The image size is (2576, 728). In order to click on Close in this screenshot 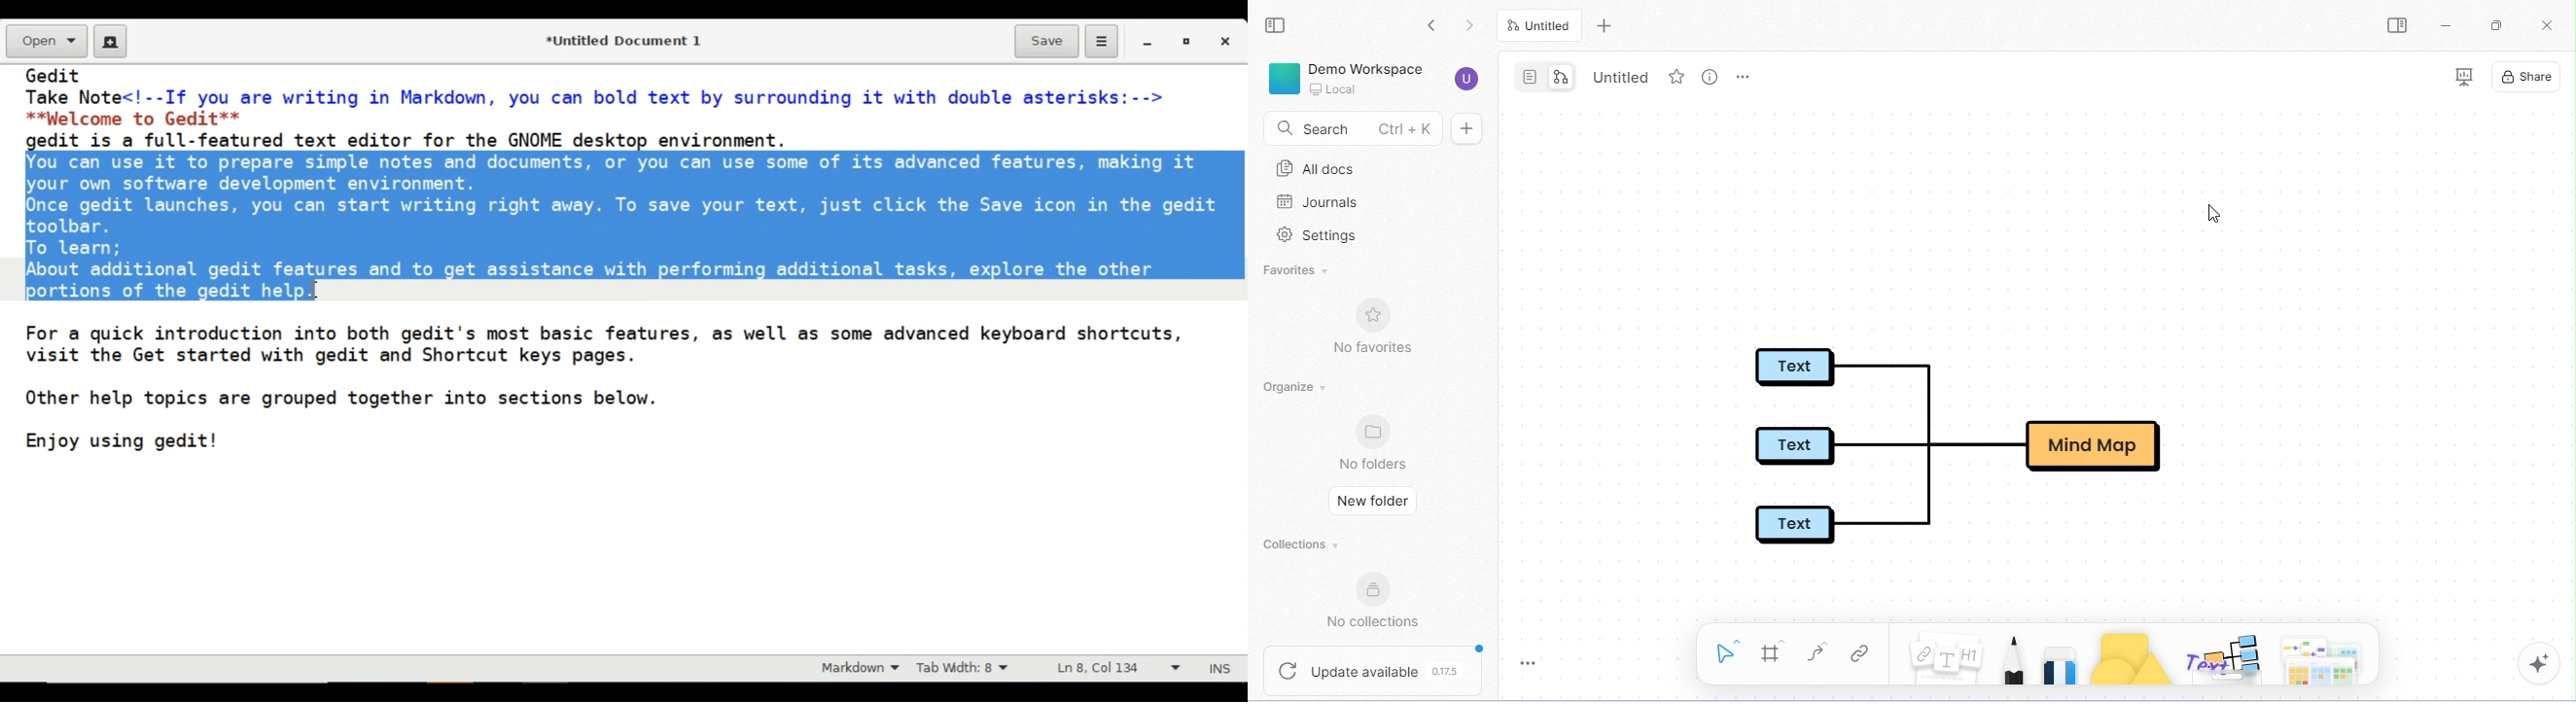, I will do `click(1228, 41)`.